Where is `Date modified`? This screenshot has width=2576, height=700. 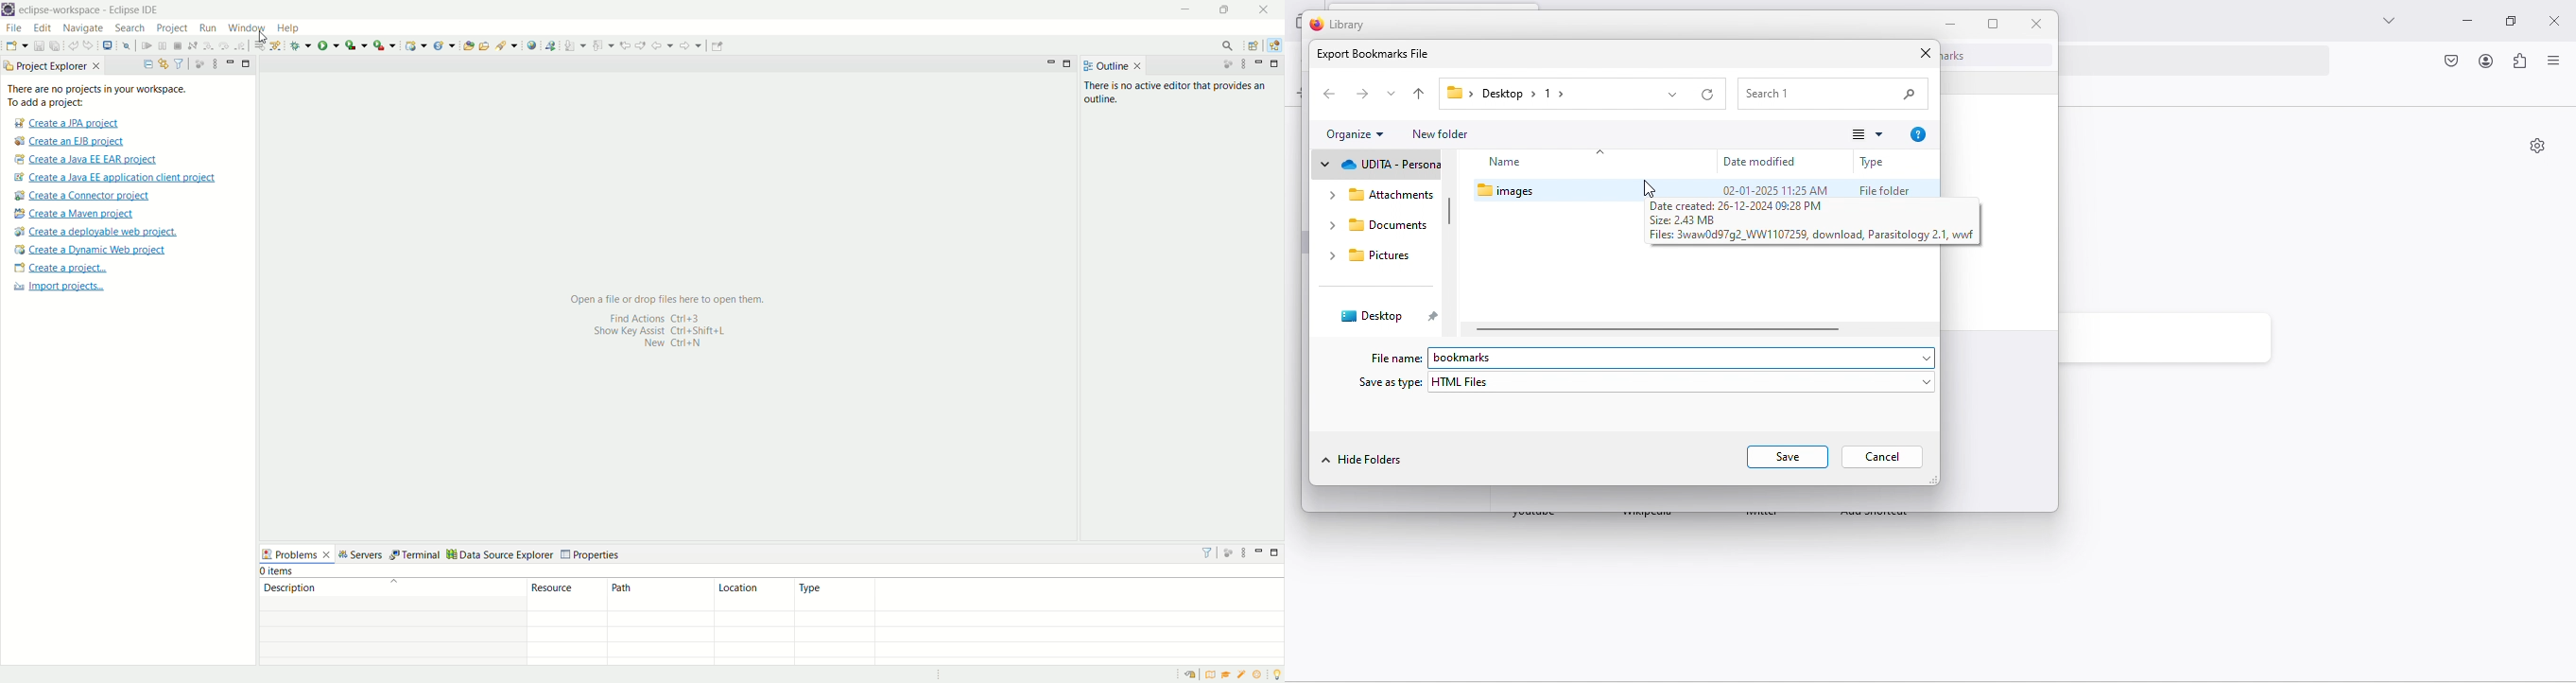 Date modified is located at coordinates (1762, 160).